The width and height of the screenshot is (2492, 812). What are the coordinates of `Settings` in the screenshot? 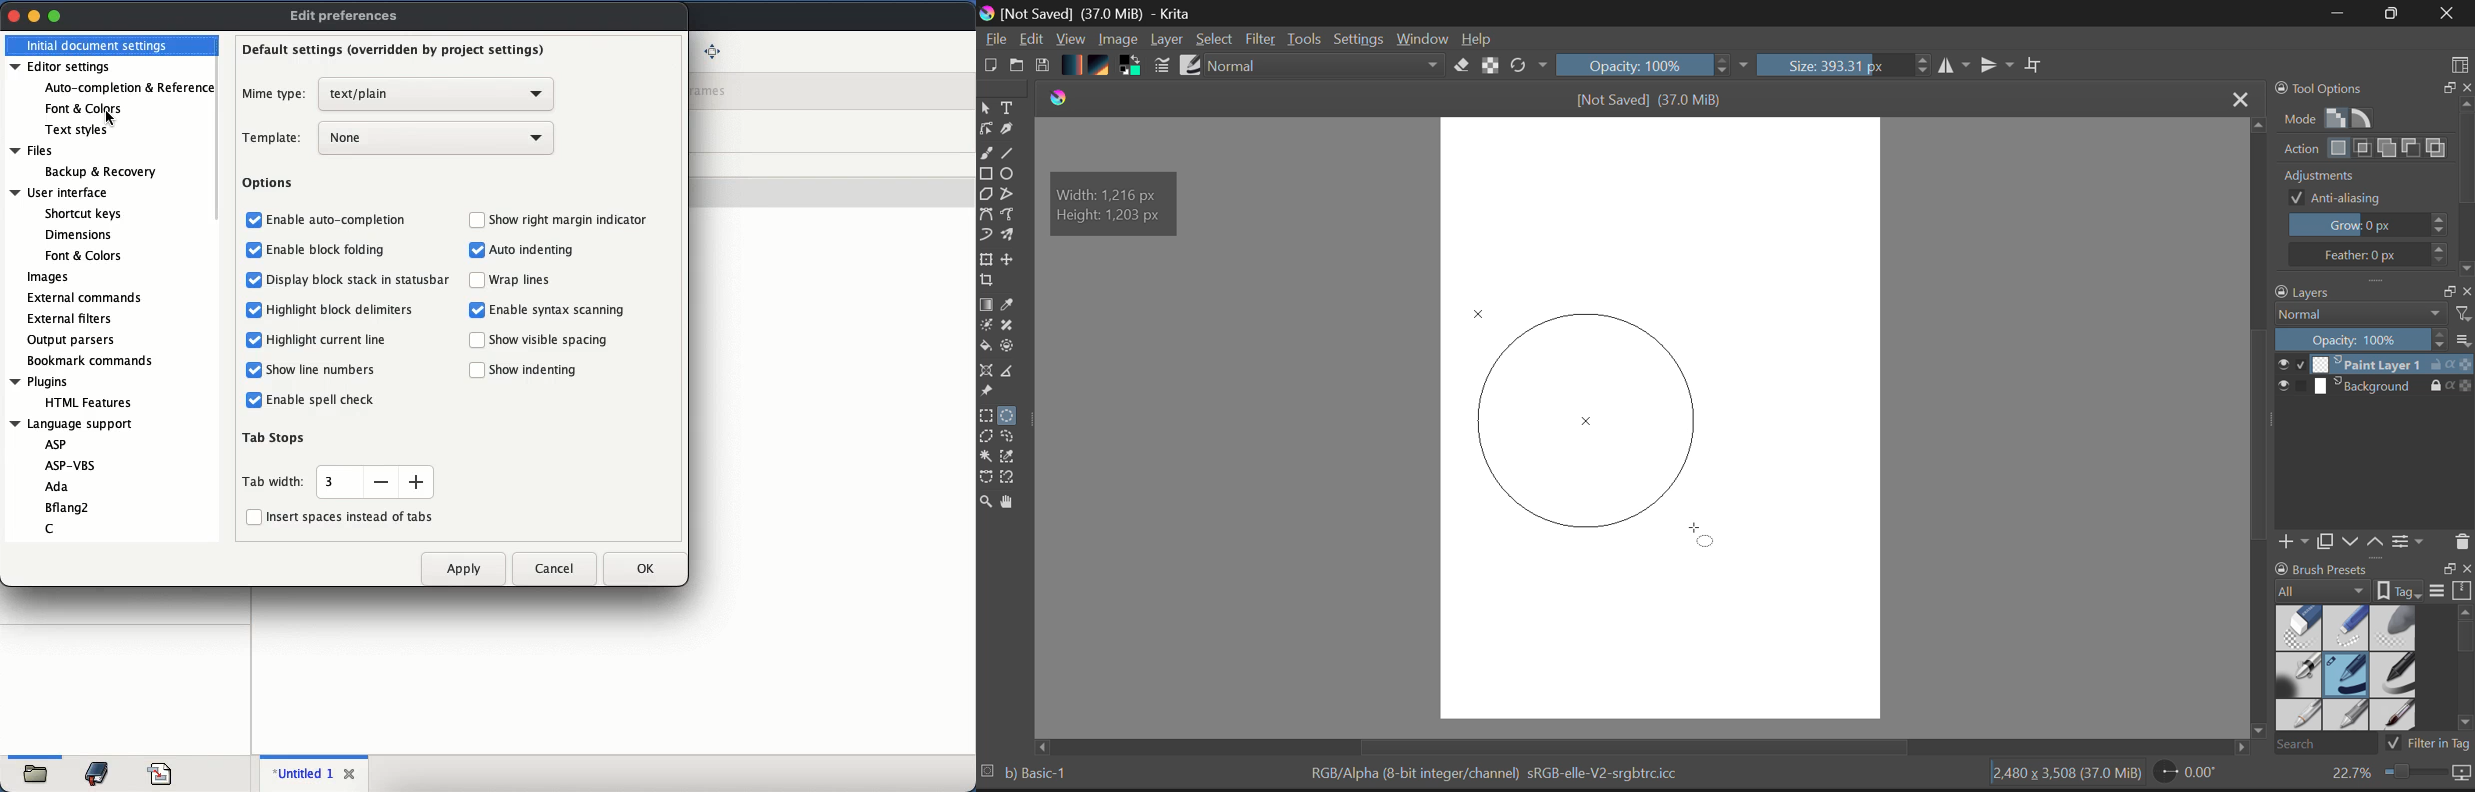 It's located at (1360, 40).